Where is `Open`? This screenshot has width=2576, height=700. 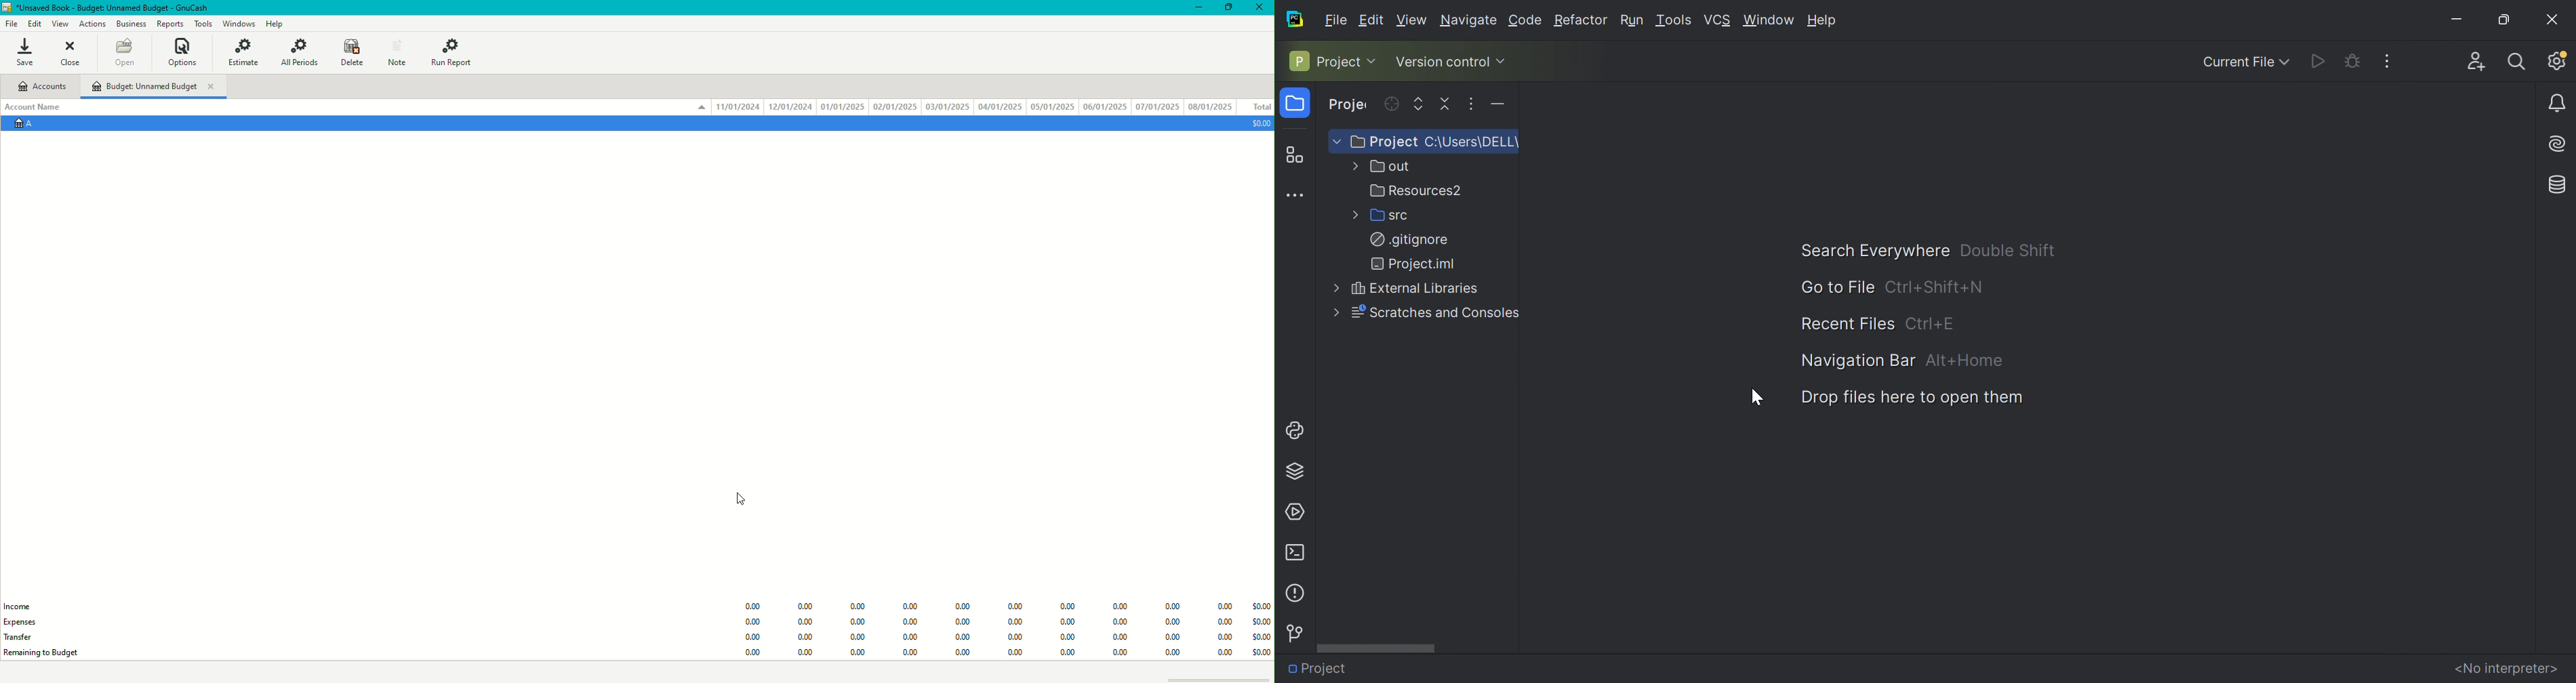 Open is located at coordinates (124, 54).